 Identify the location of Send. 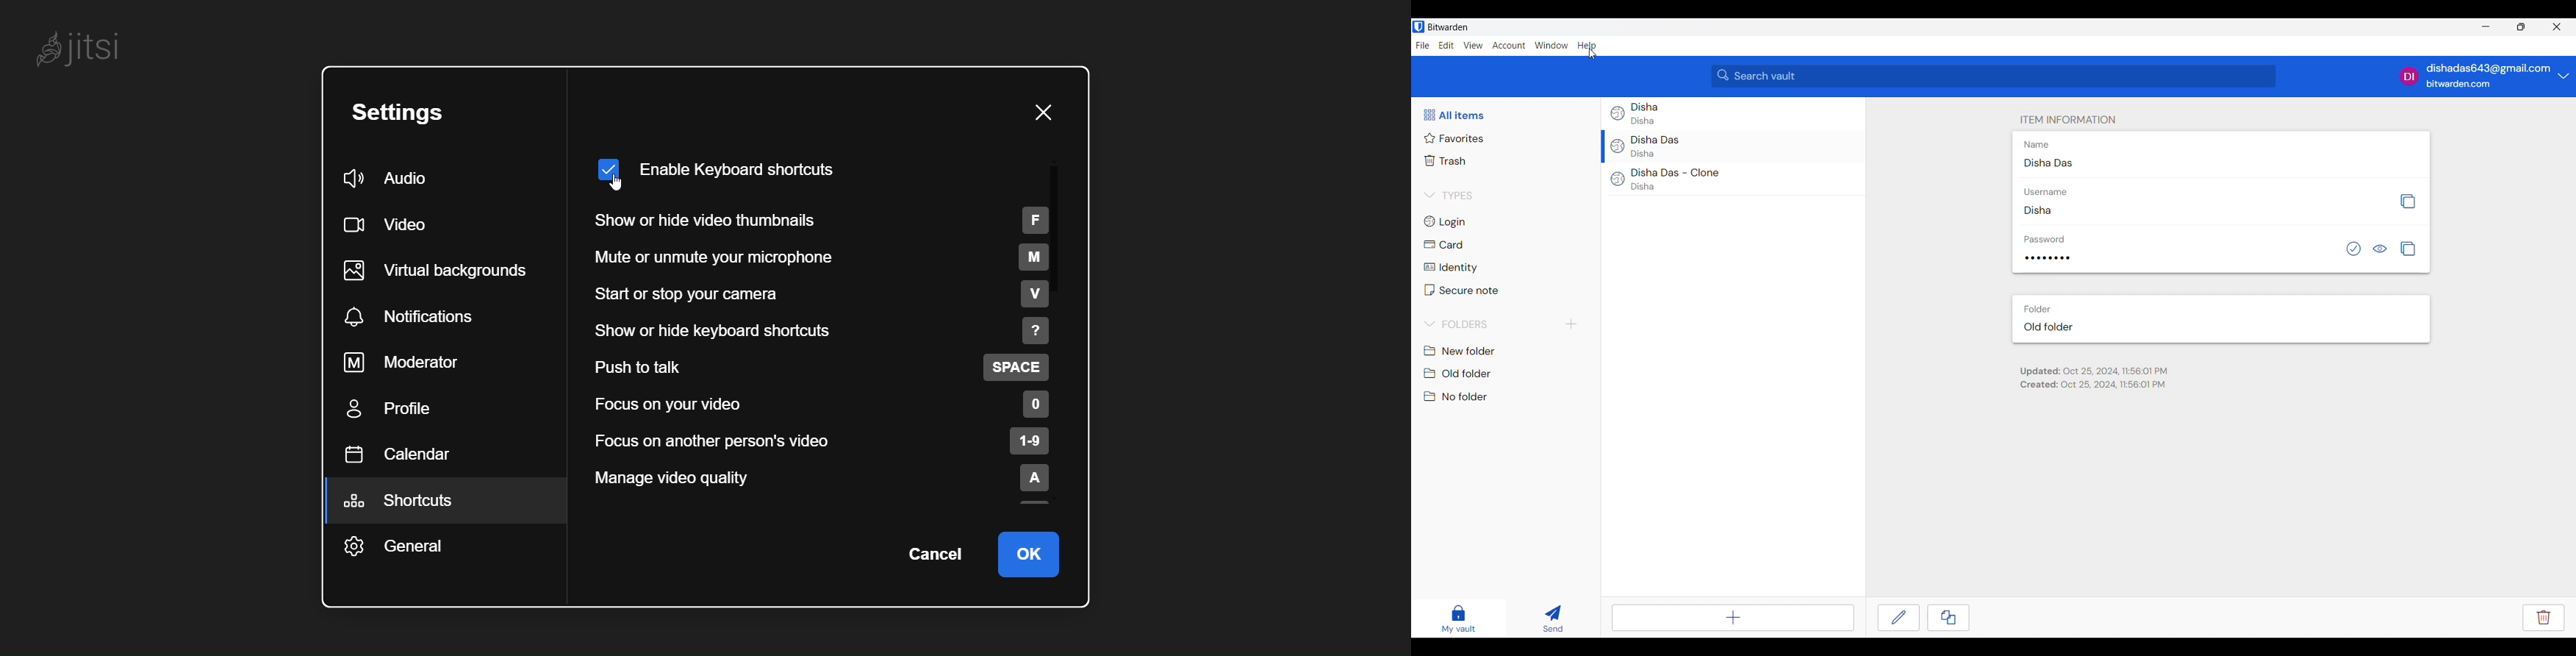
(1554, 618).